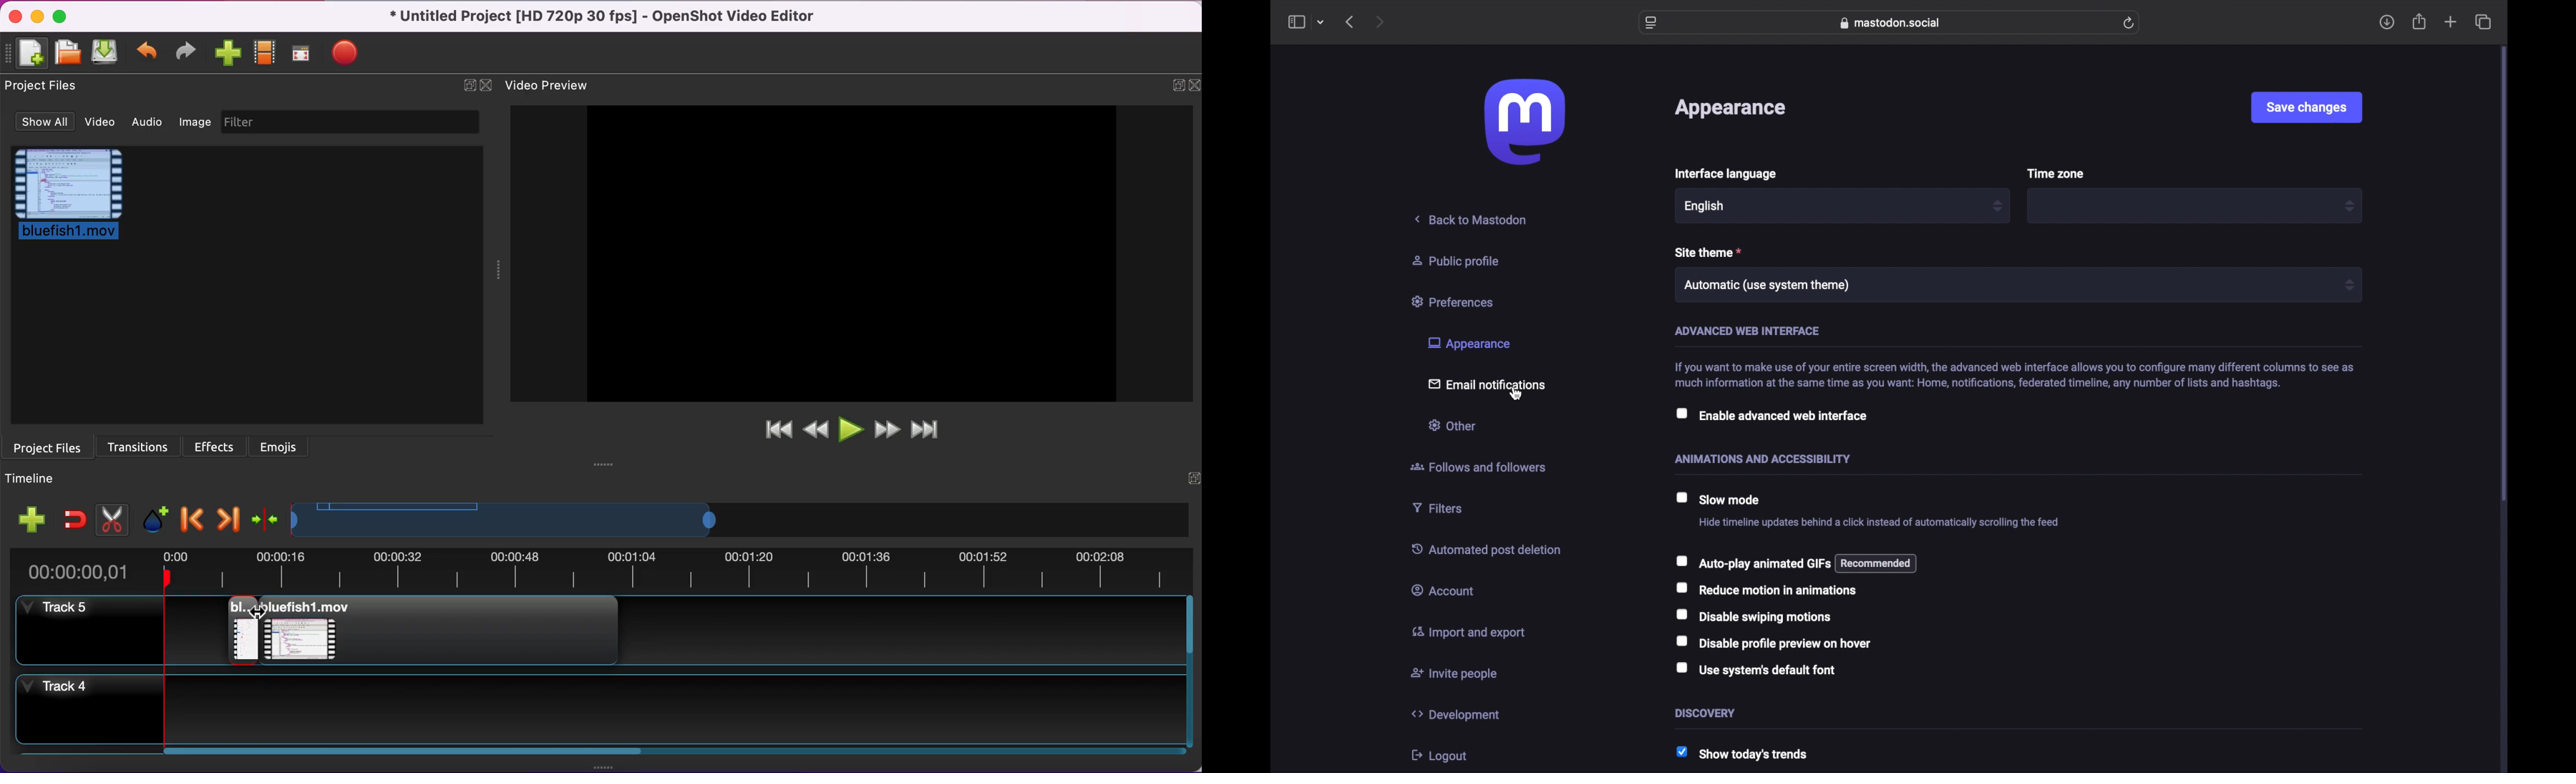 The image size is (2576, 784). What do you see at coordinates (110, 518) in the screenshot?
I see `cut` at bounding box center [110, 518].